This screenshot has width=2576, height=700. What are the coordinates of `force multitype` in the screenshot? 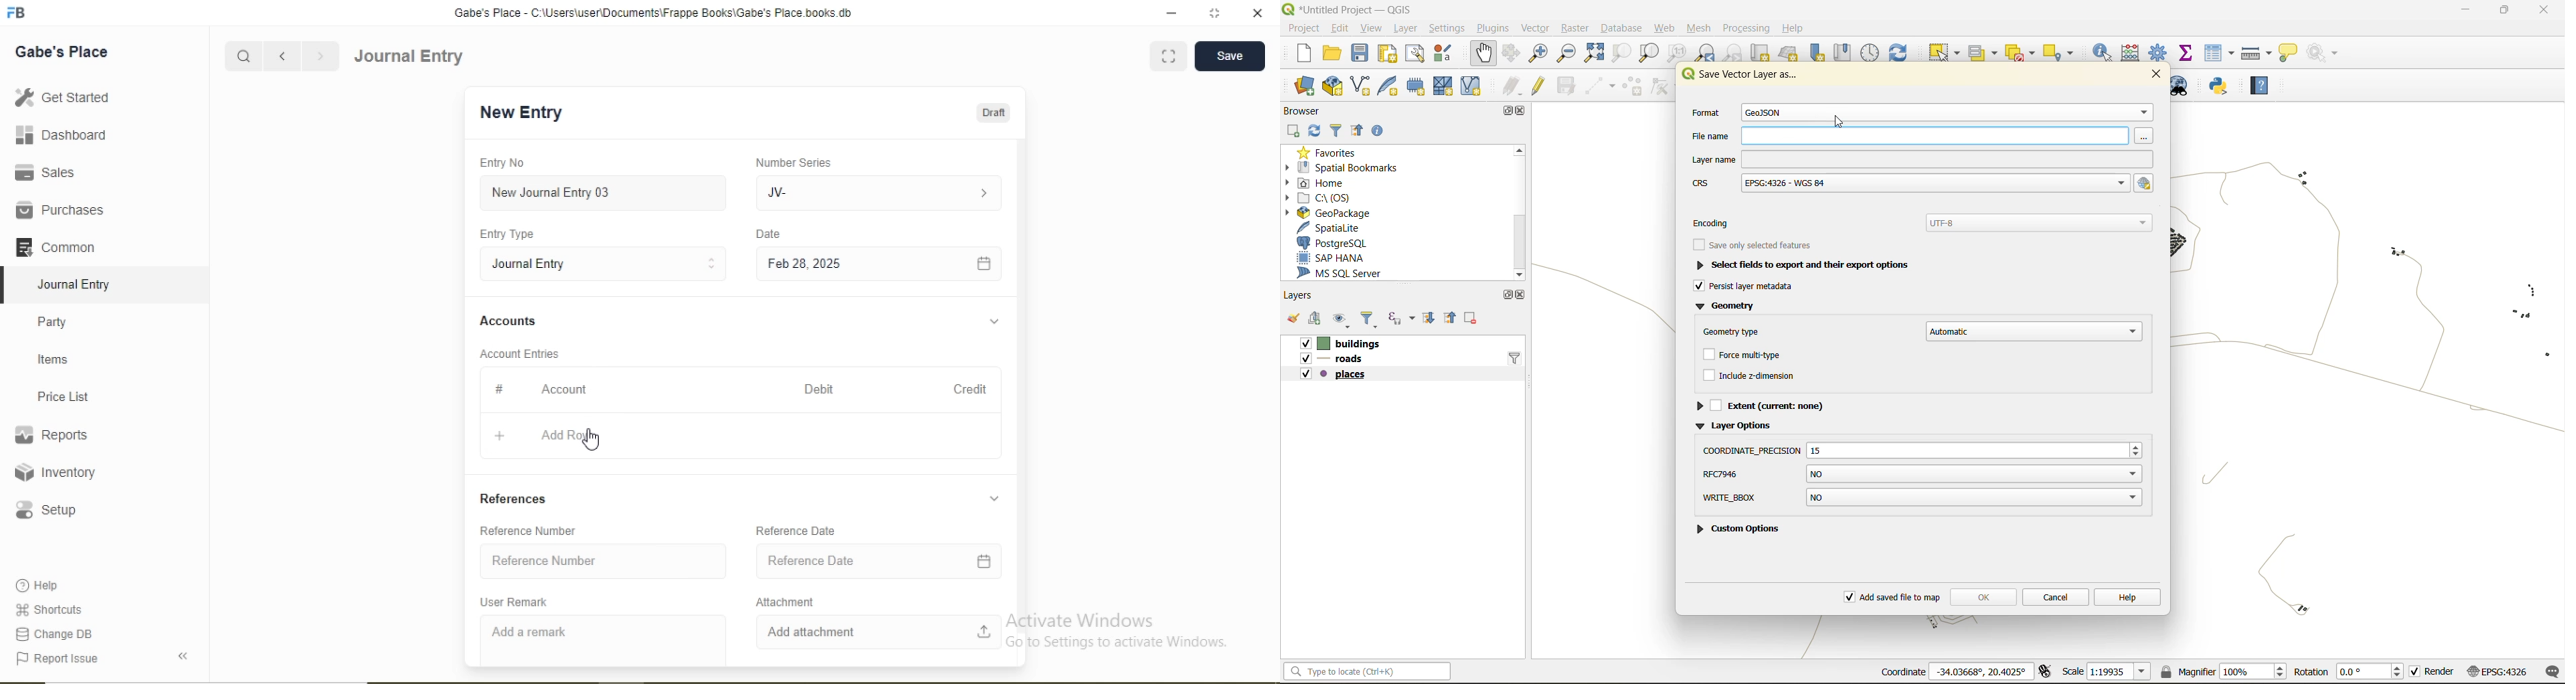 It's located at (1741, 355).